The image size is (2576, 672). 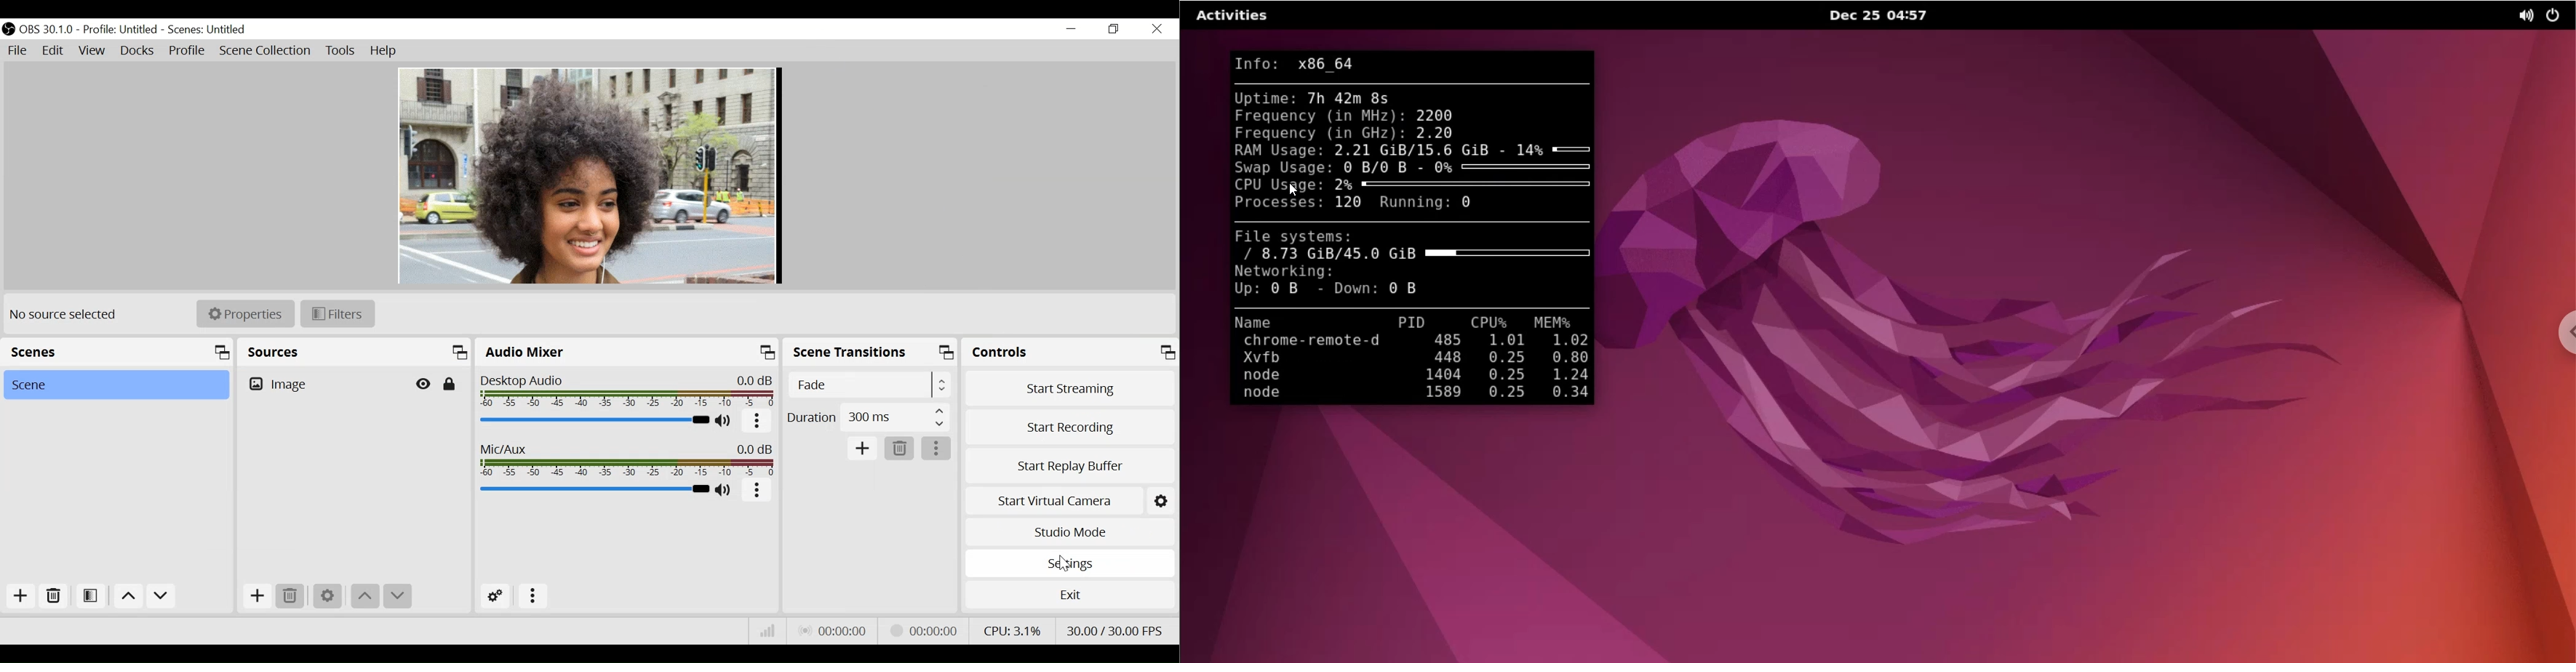 I want to click on Scenes Panel, so click(x=47, y=352).